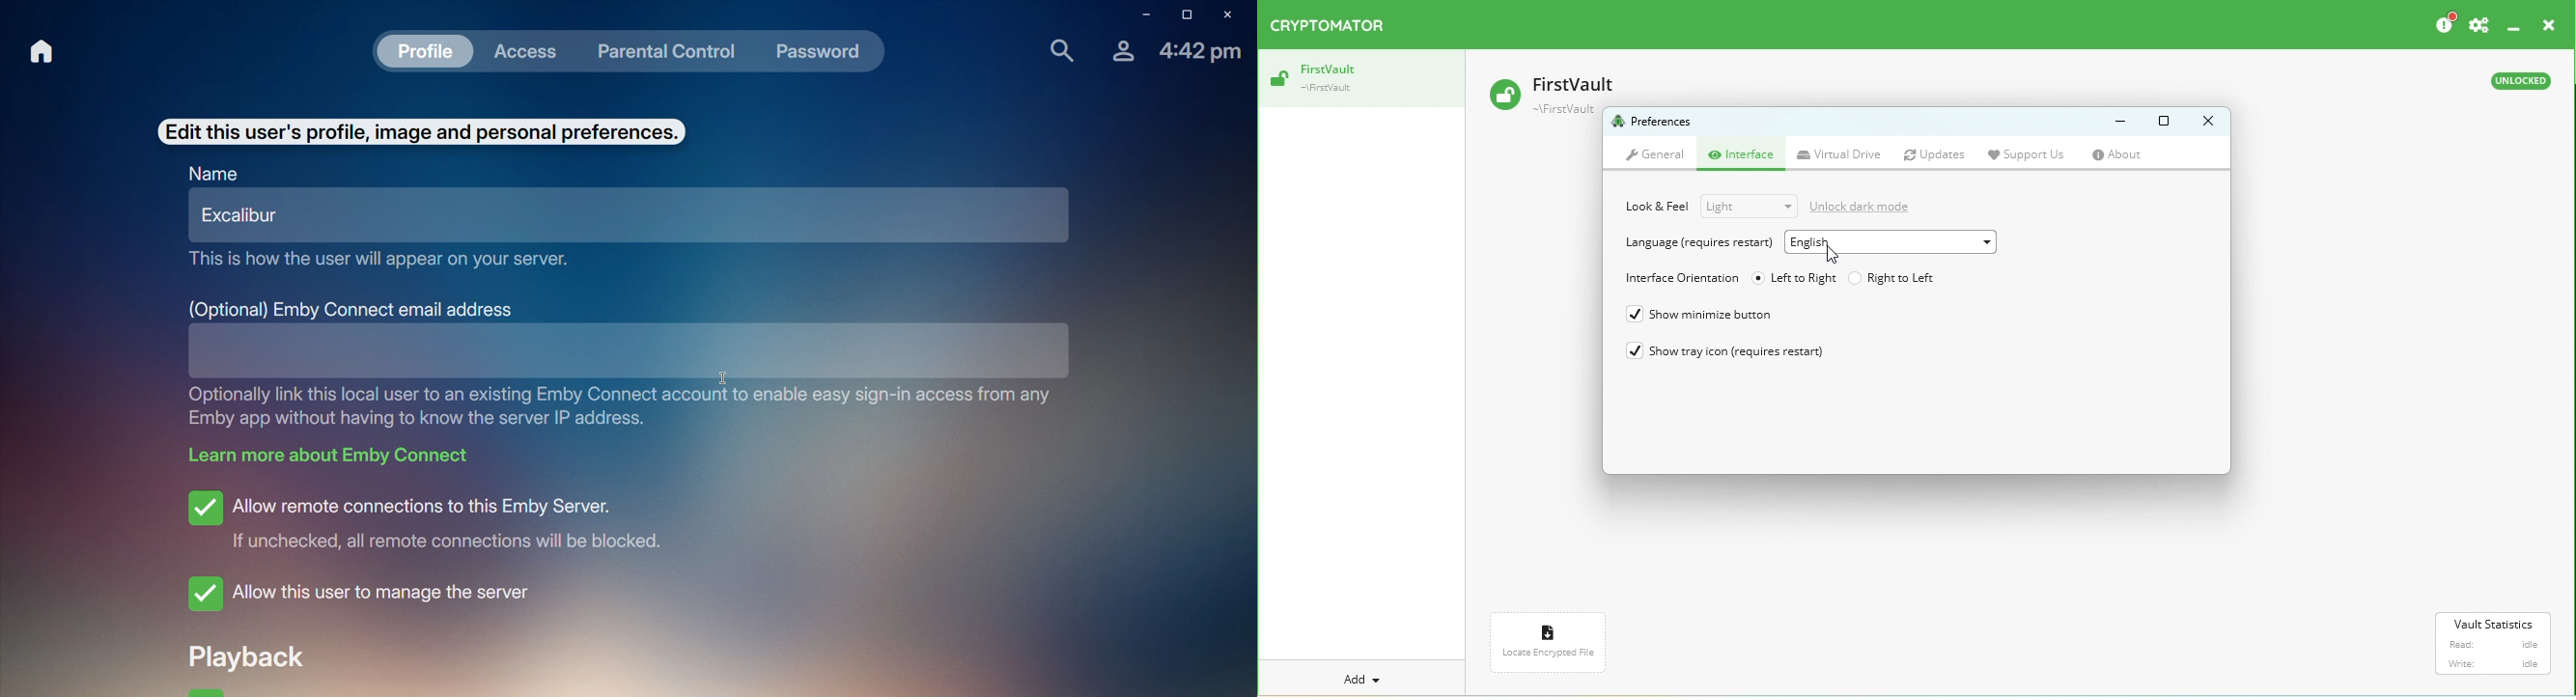  I want to click on Allow management, so click(368, 594).